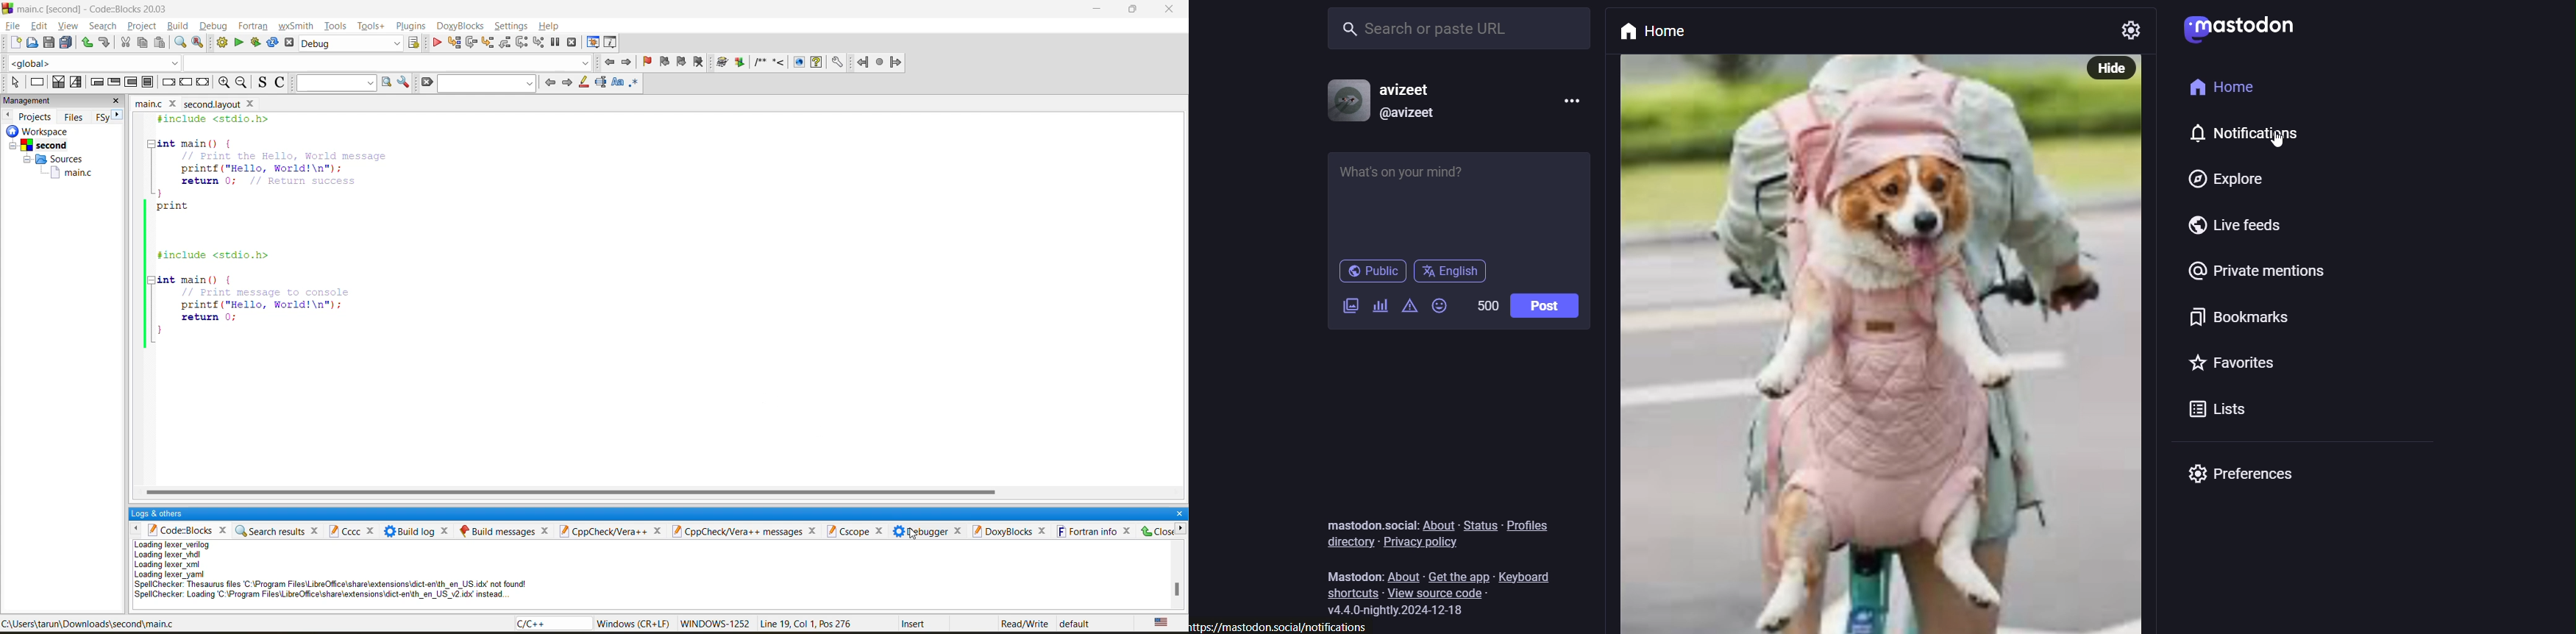 The height and width of the screenshot is (644, 2576). Describe the element at coordinates (215, 28) in the screenshot. I see `debug` at that location.